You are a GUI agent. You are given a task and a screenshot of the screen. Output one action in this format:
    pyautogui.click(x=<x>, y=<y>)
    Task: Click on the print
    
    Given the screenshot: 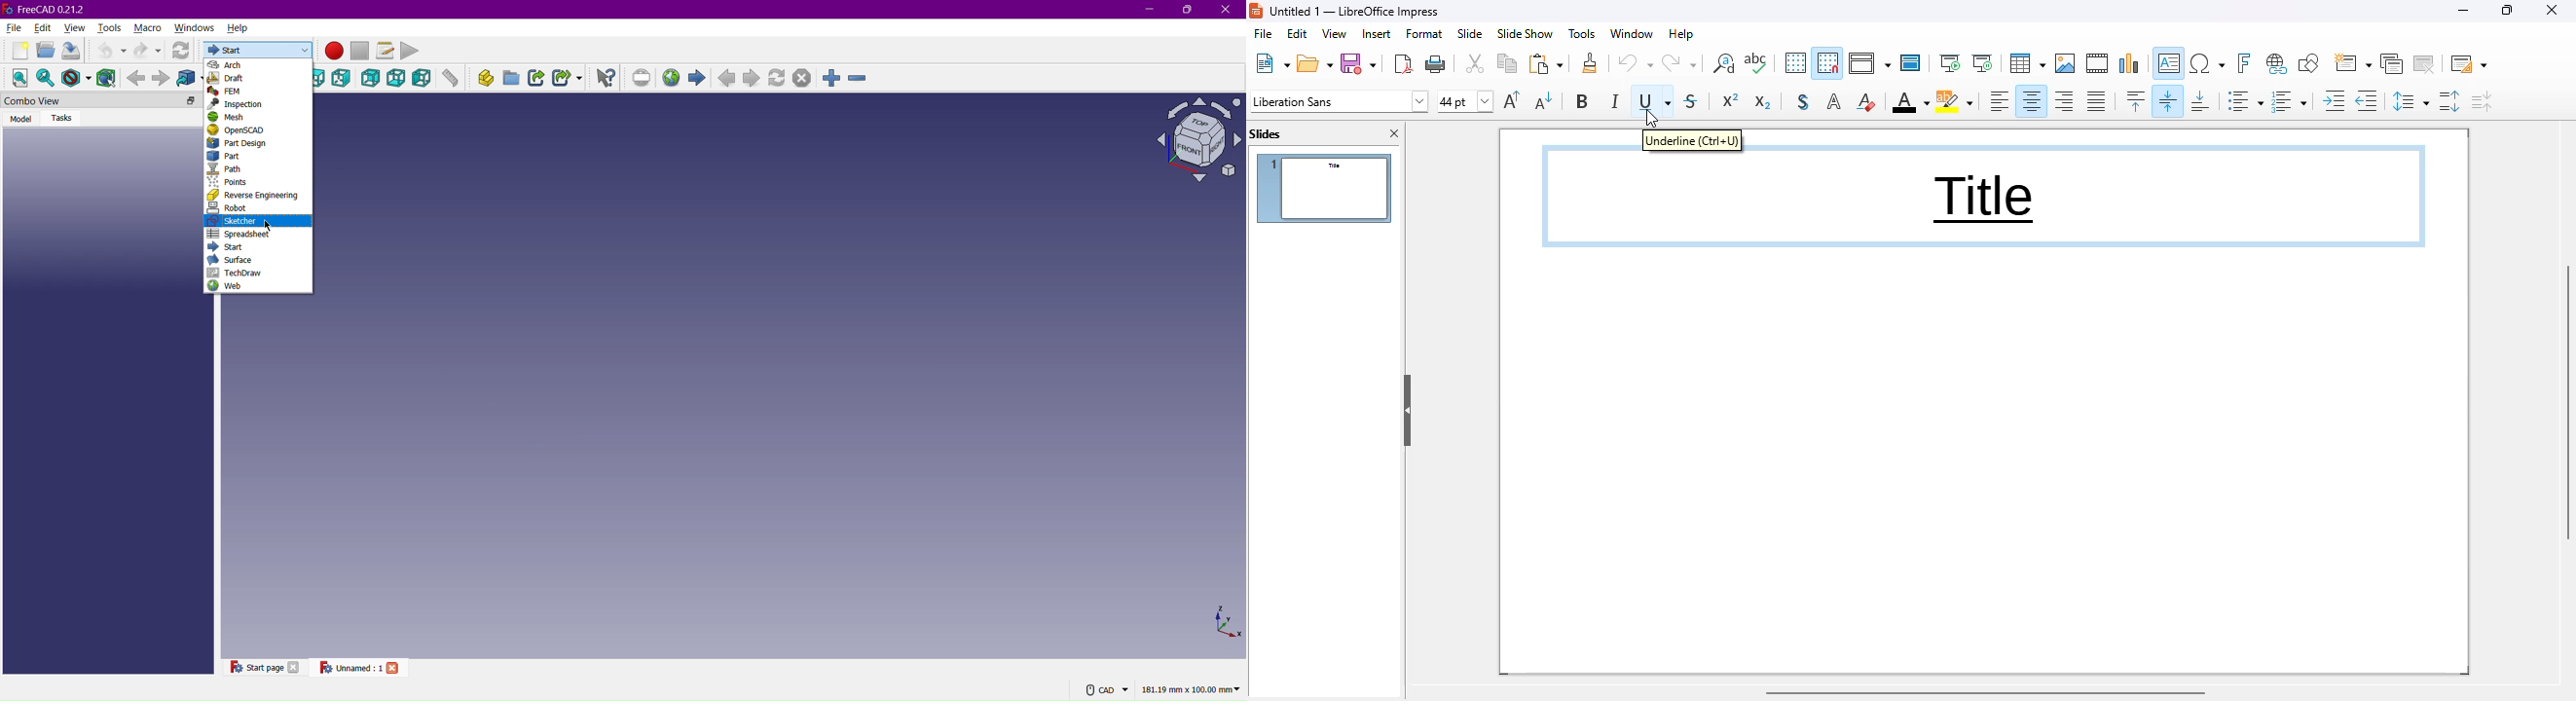 What is the action you would take?
    pyautogui.click(x=1437, y=63)
    